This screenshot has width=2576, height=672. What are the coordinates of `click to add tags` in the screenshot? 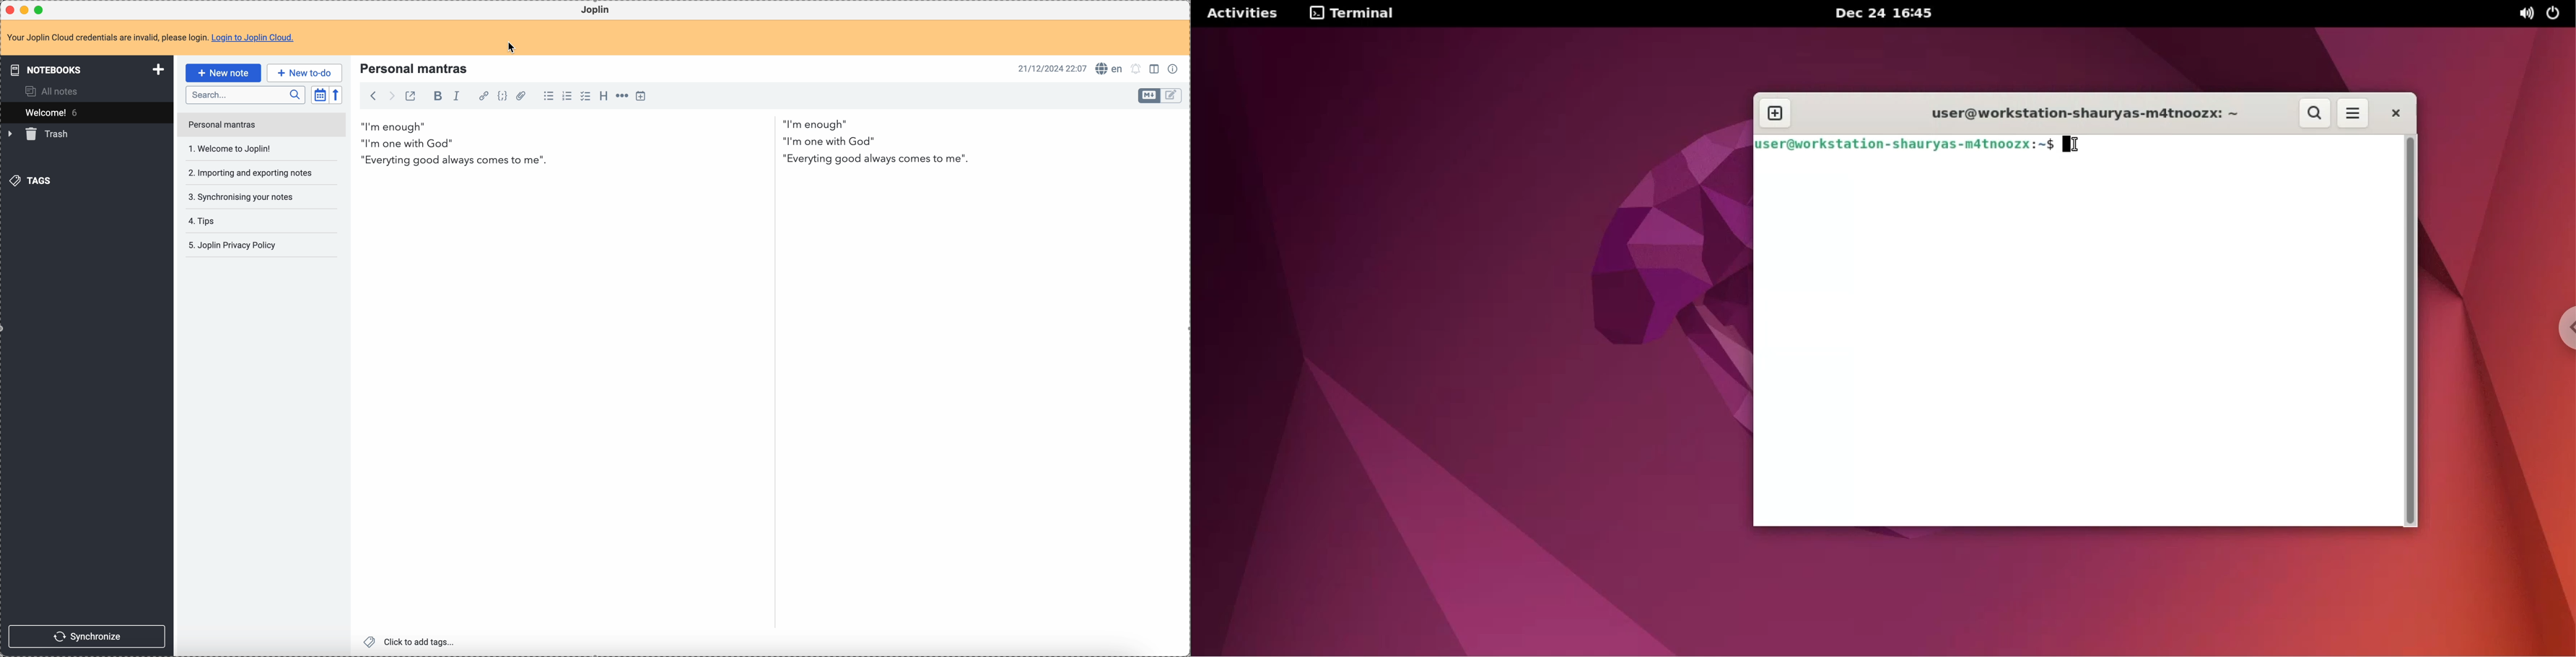 It's located at (411, 641).